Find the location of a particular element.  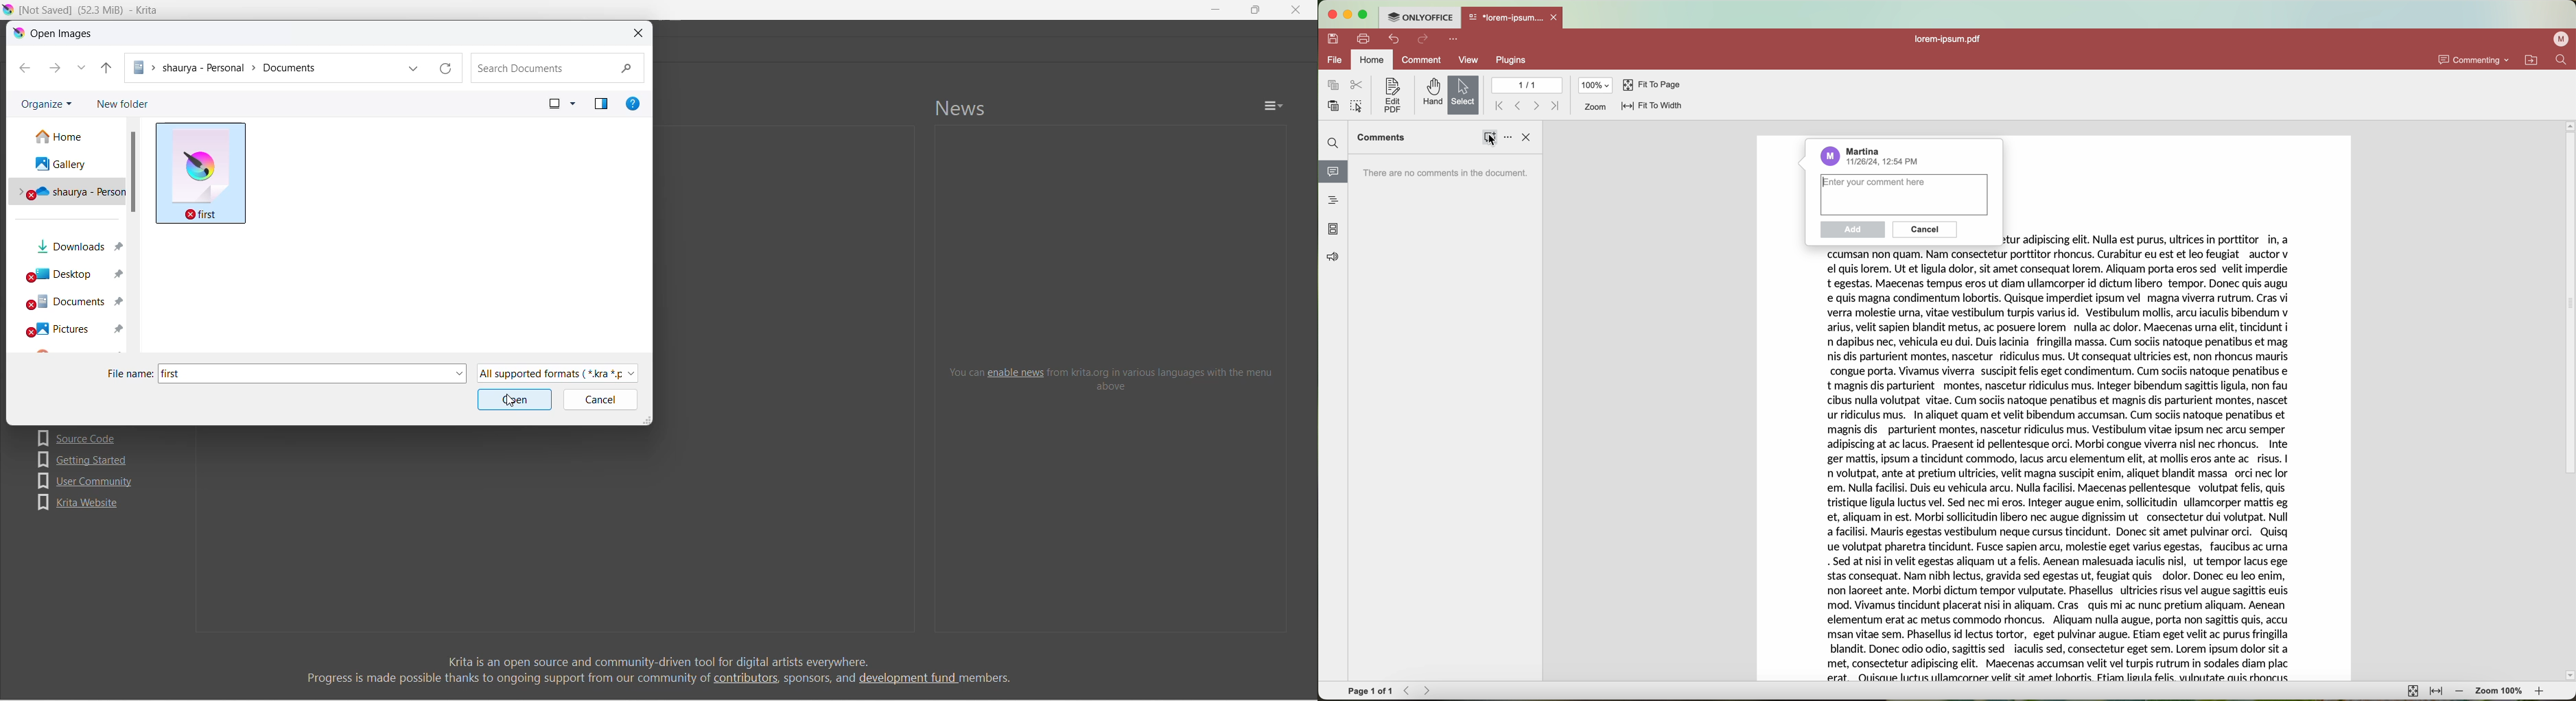

save is located at coordinates (1331, 38).